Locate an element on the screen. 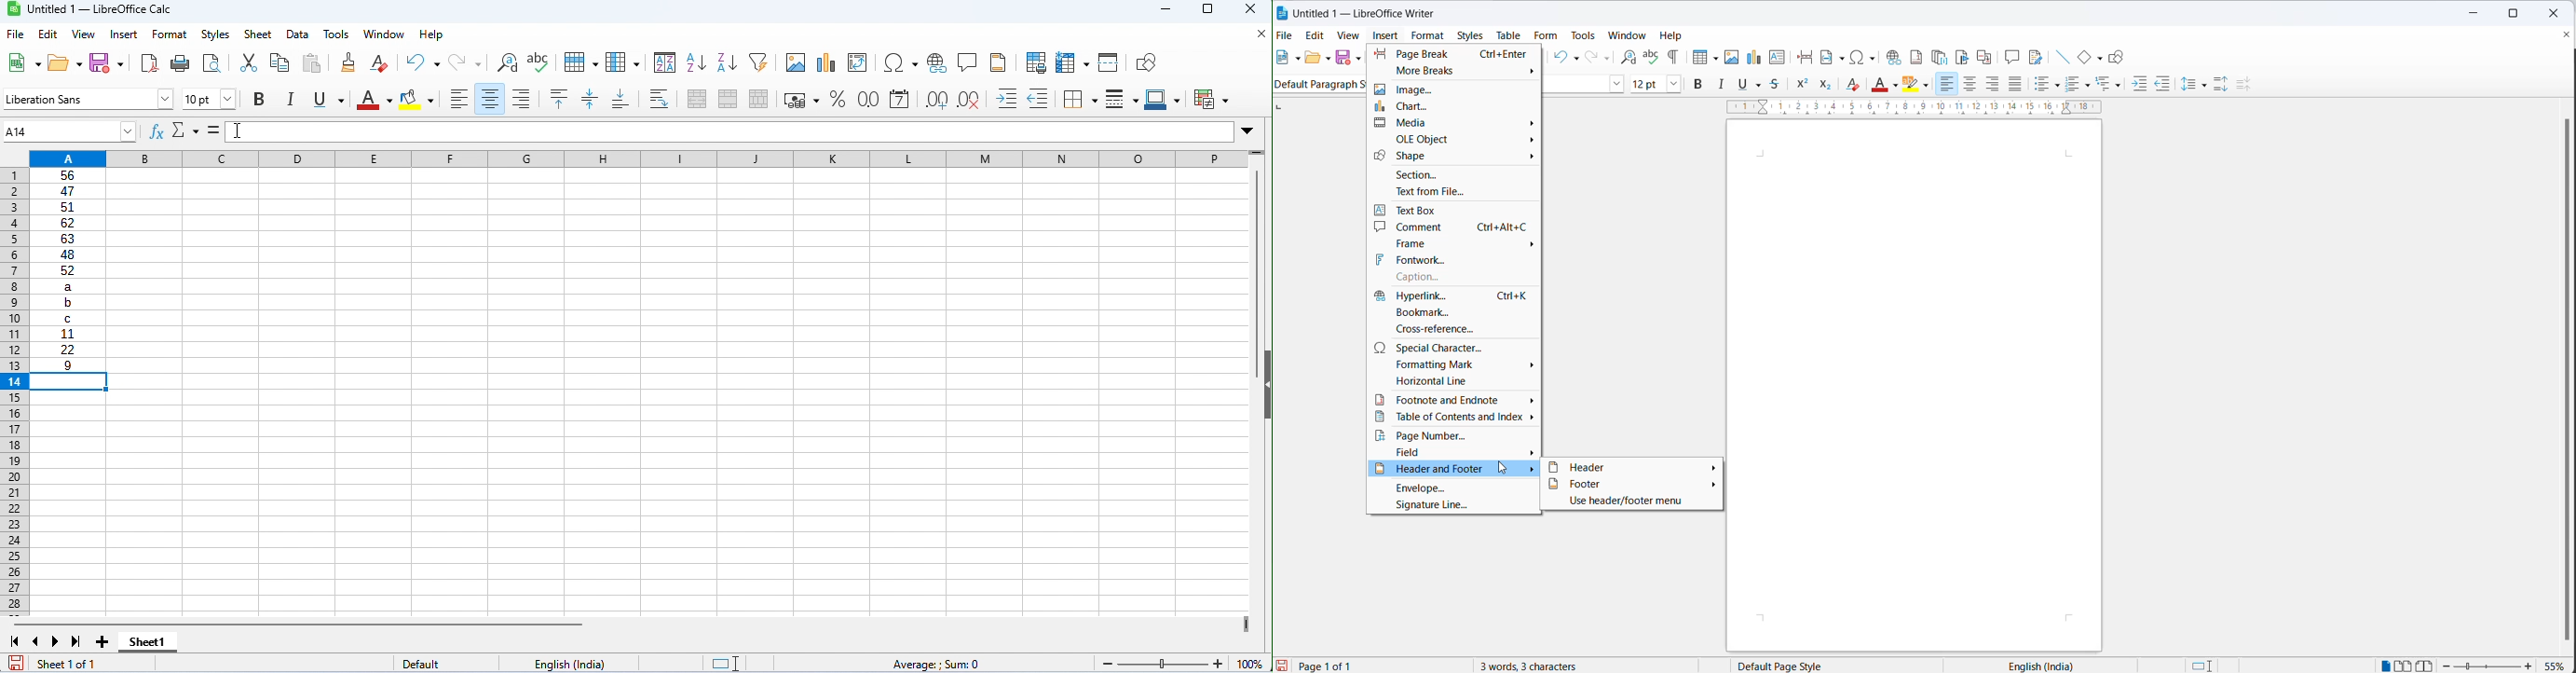 Image resolution: width=2576 pixels, height=700 pixels. border style is located at coordinates (1122, 99).